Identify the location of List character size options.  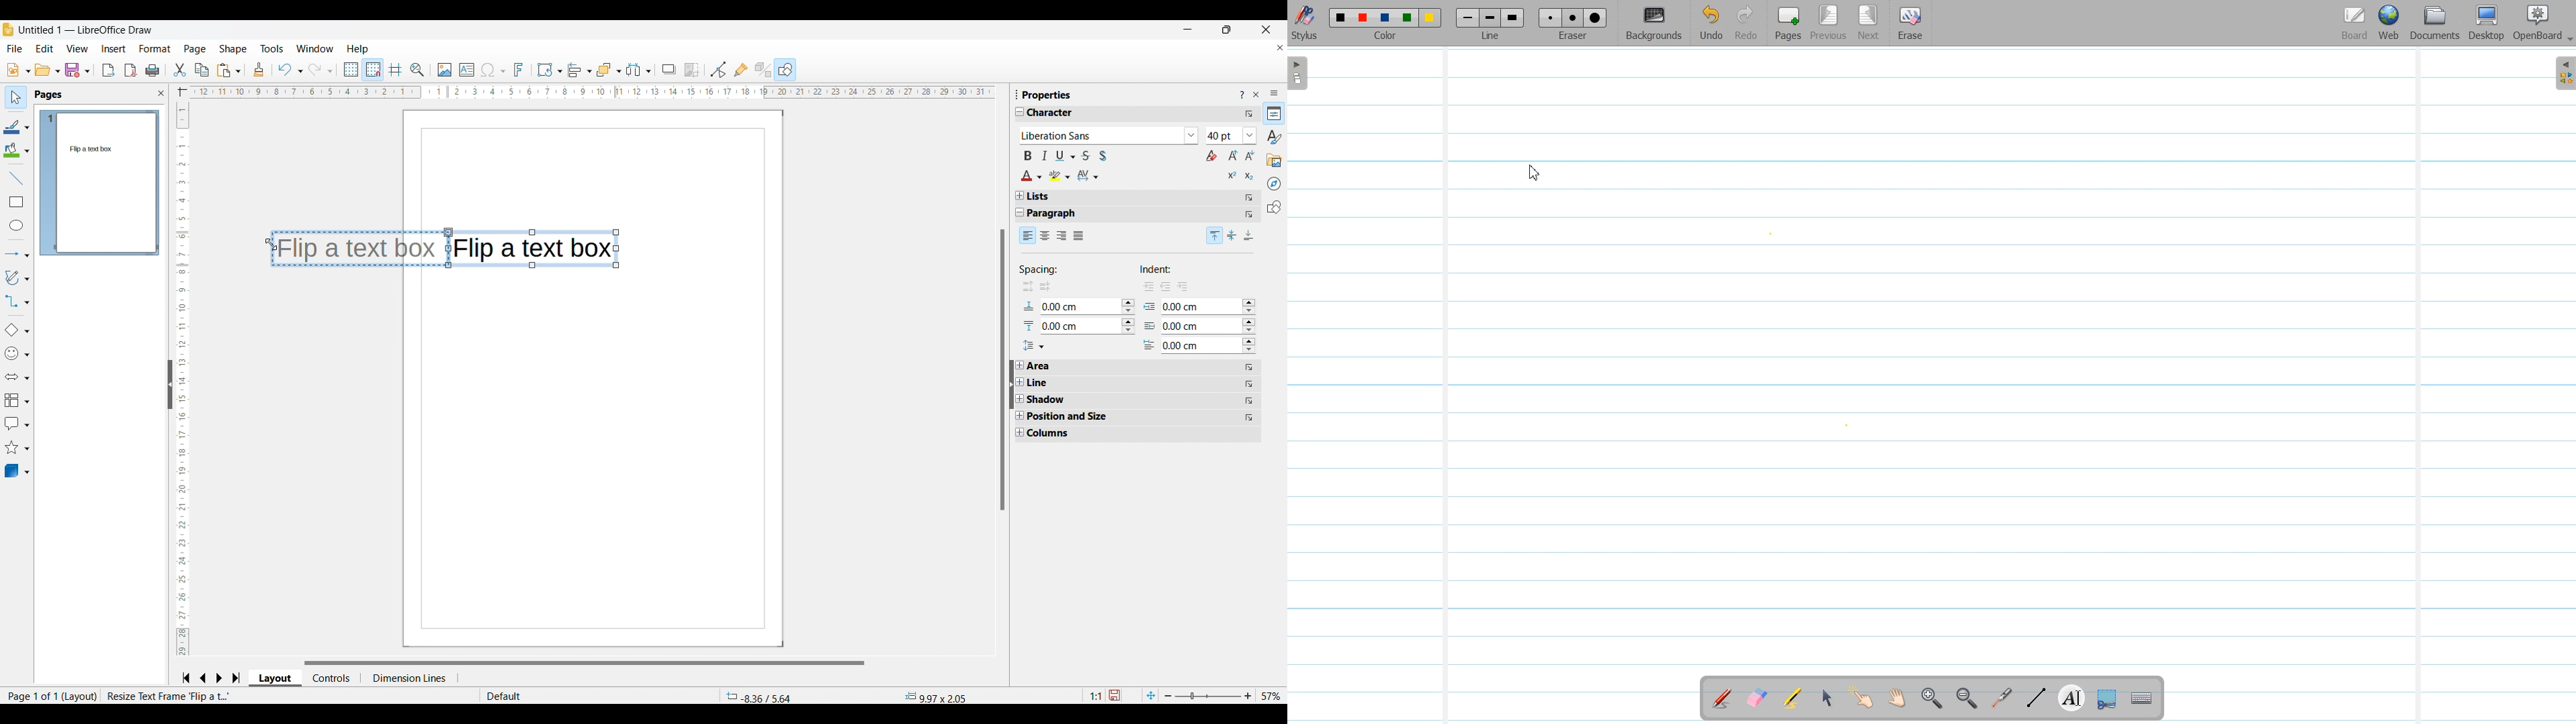
(1251, 135).